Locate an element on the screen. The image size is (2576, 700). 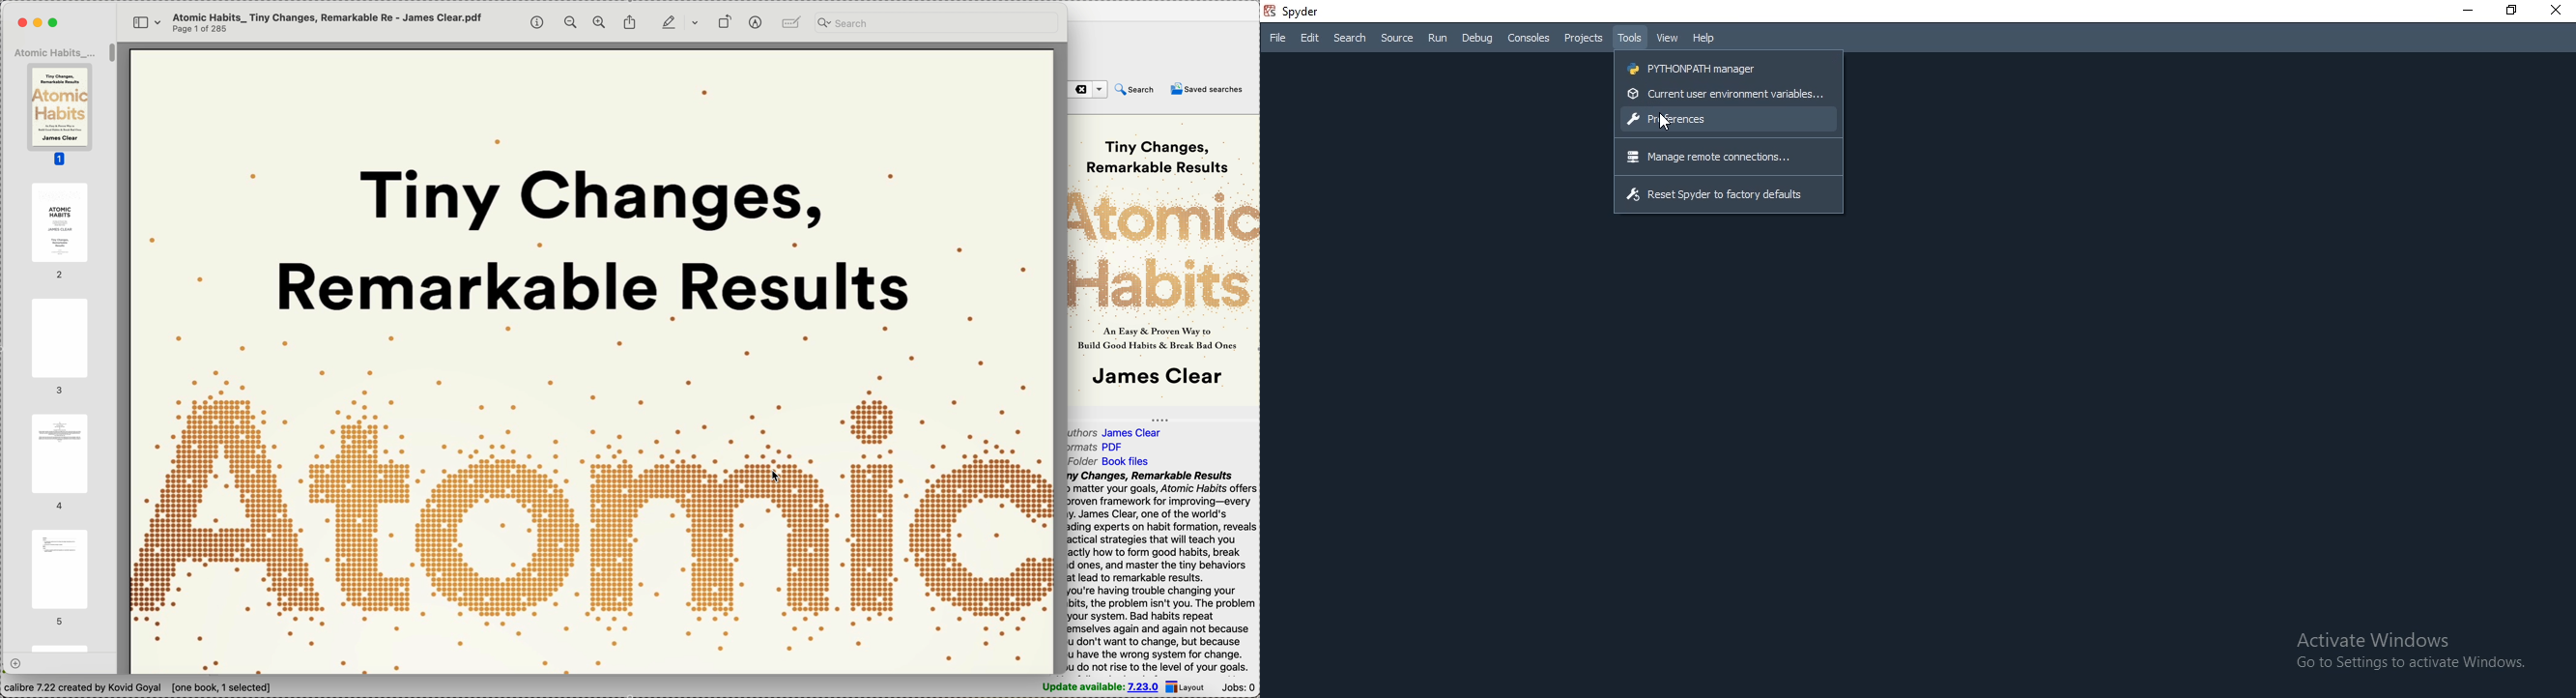
Activate Windows
Go to Settings to activate Windows. is located at coordinates (2414, 654).